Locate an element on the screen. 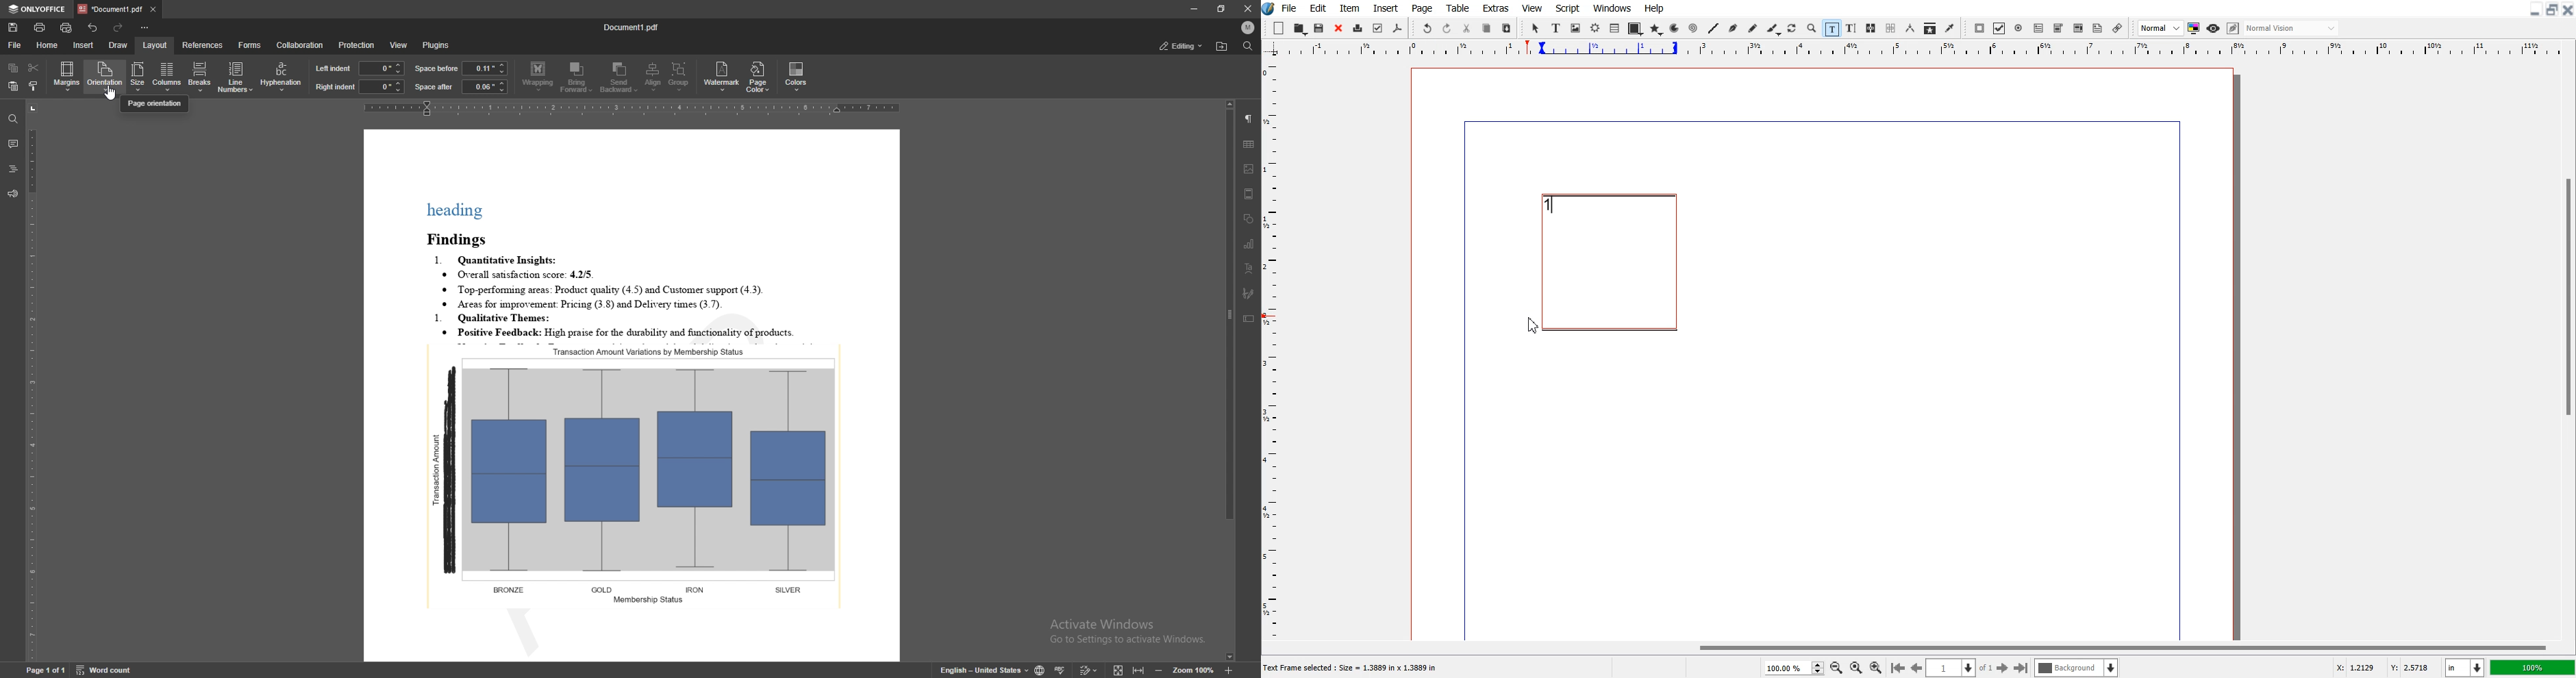 Image resolution: width=2576 pixels, height=700 pixels. zoom in is located at coordinates (1229, 670).